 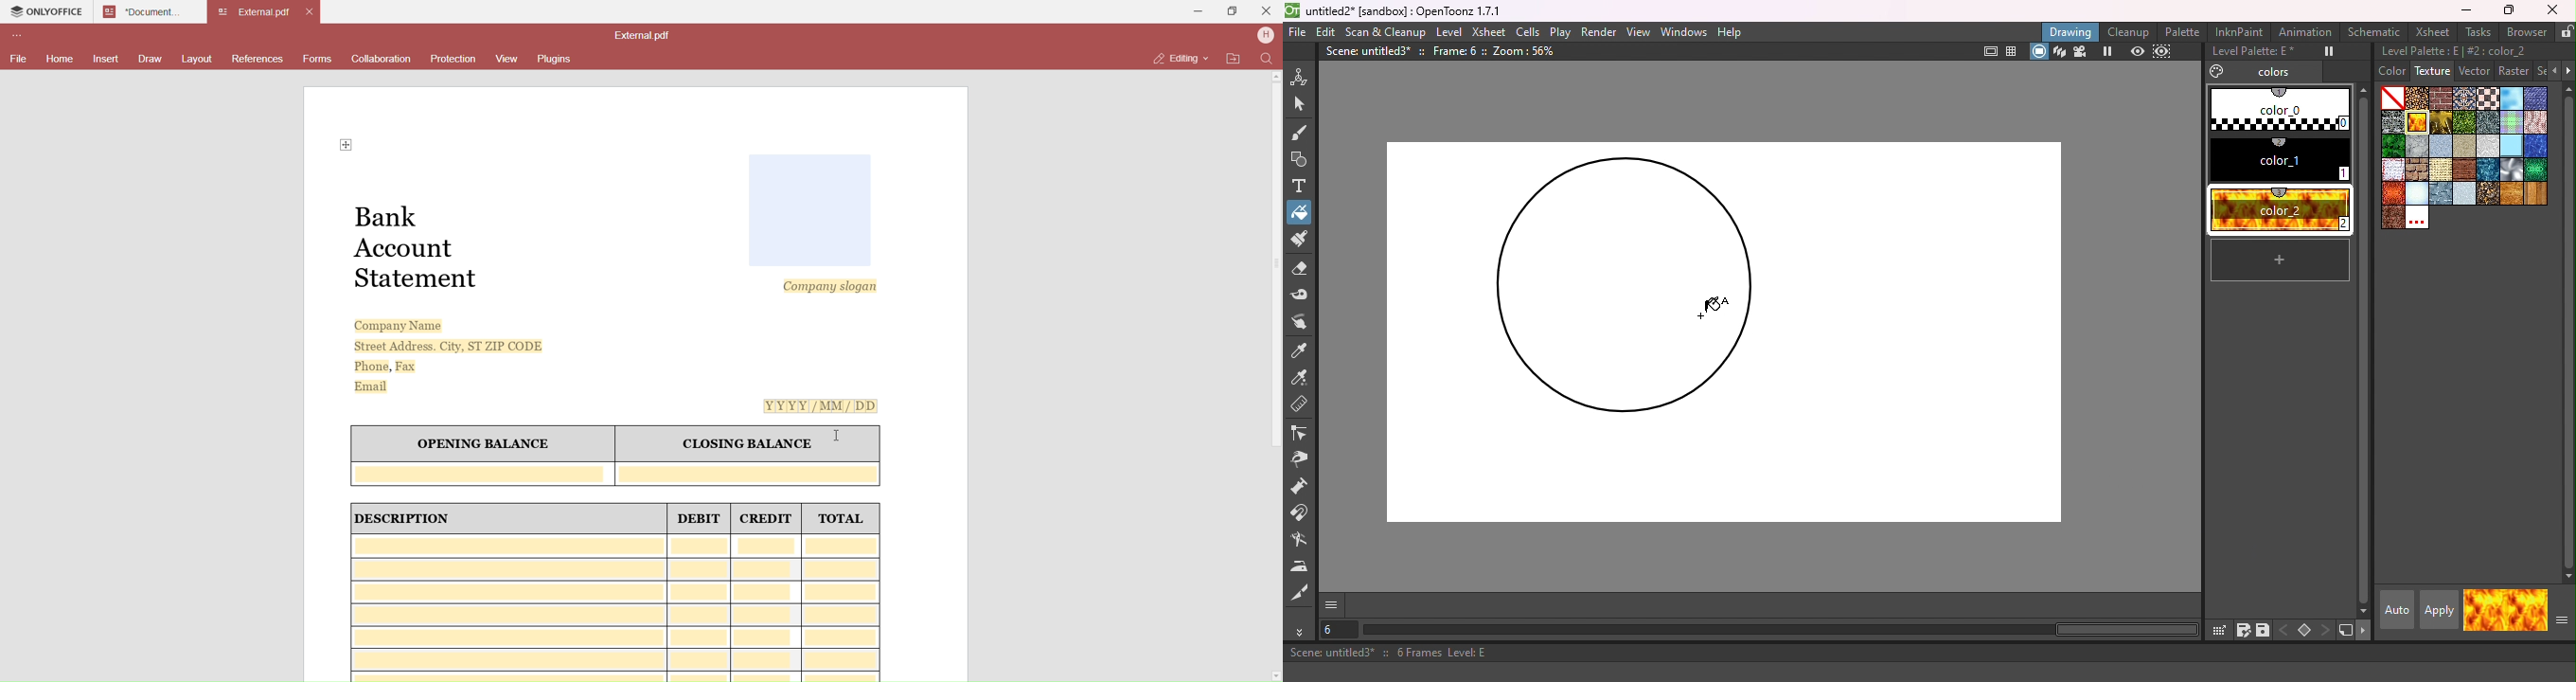 I want to click on Company slogan, so click(x=826, y=288).